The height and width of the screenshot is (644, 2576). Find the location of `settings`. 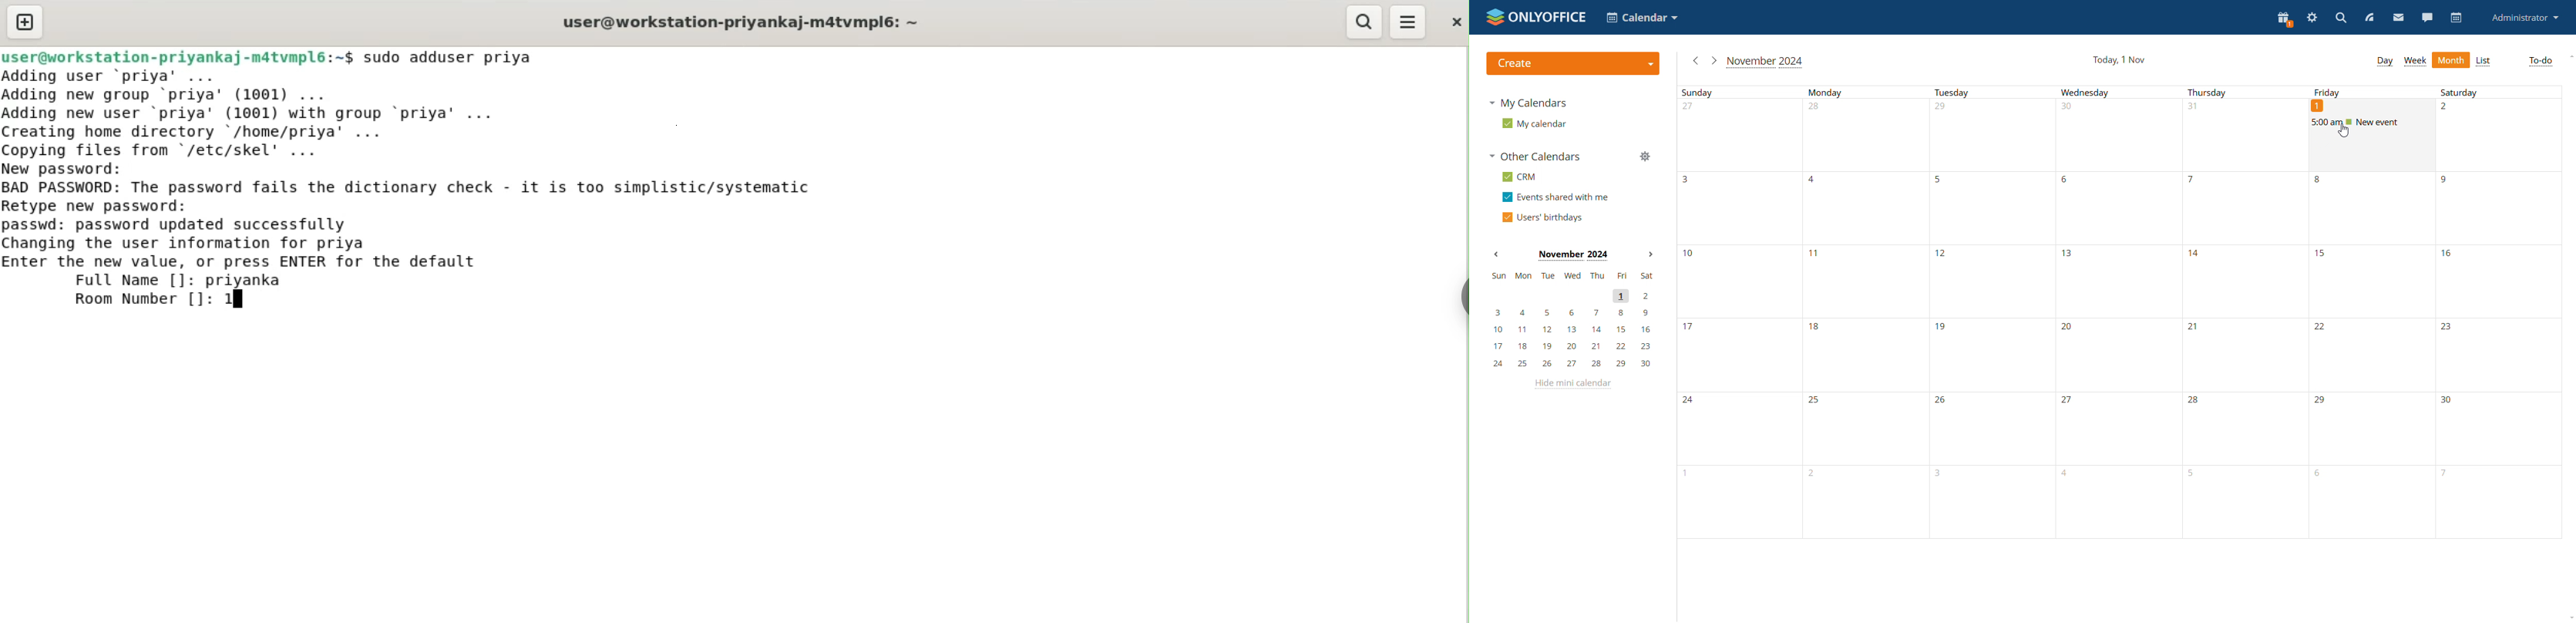

settings is located at coordinates (2311, 18).